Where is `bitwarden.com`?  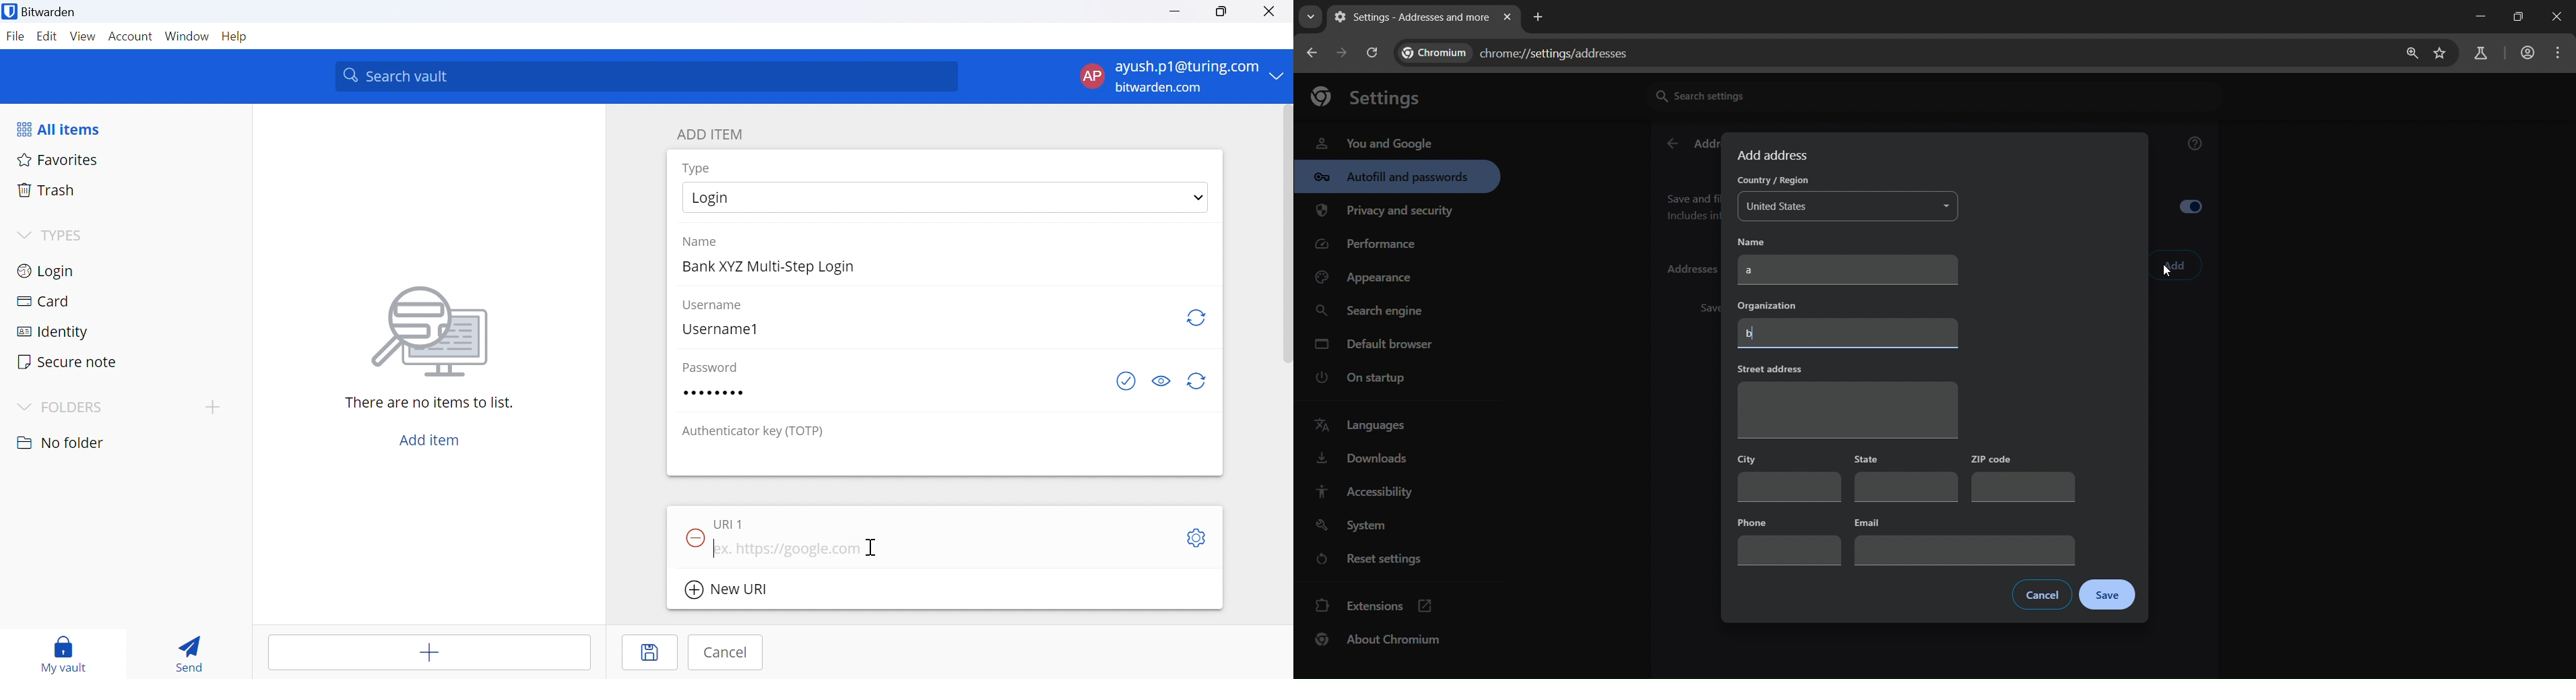
bitwarden.com is located at coordinates (1159, 87).